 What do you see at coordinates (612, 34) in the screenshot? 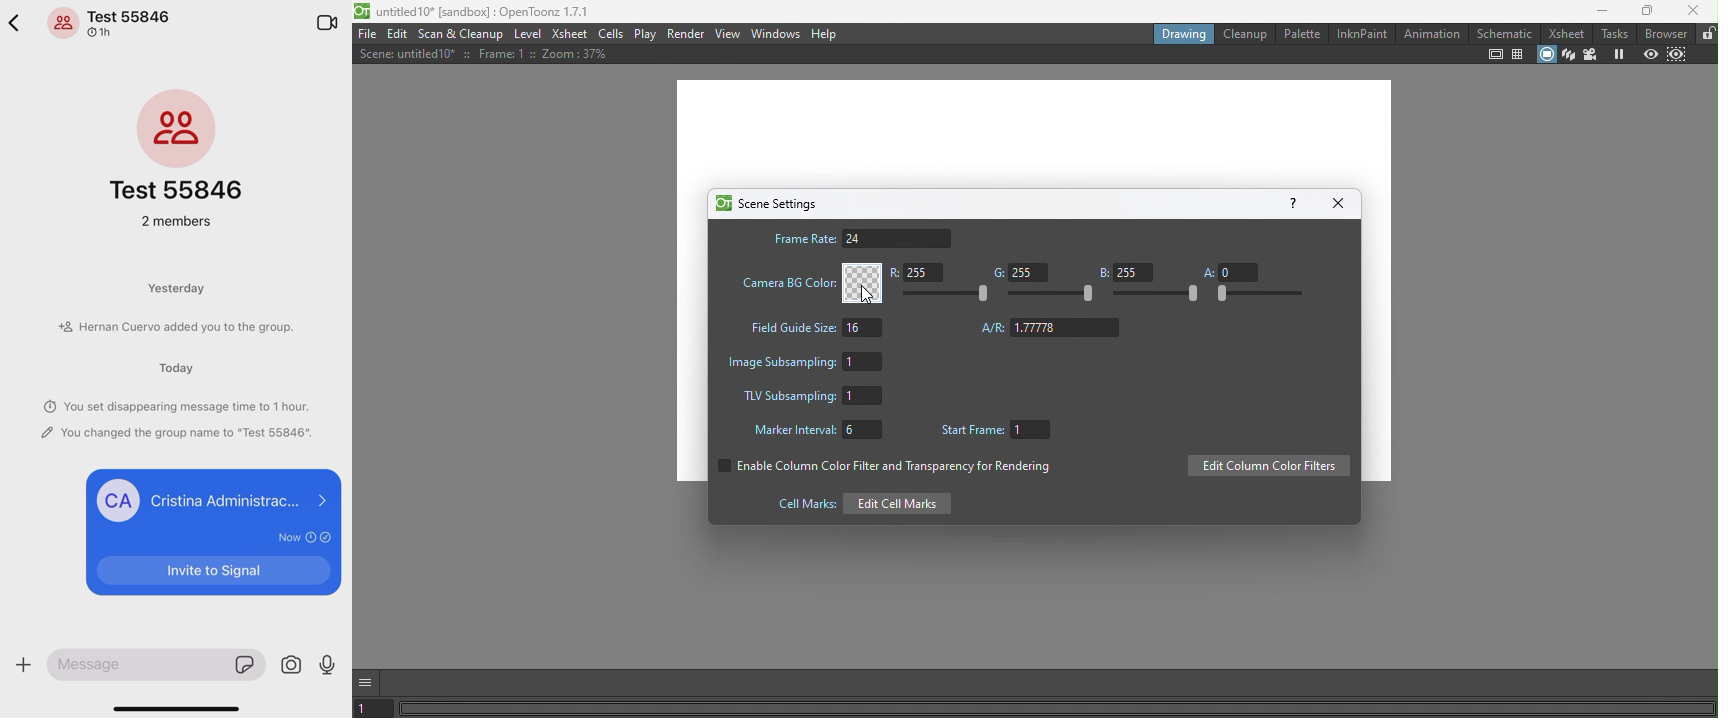
I see `Cells` at bounding box center [612, 34].